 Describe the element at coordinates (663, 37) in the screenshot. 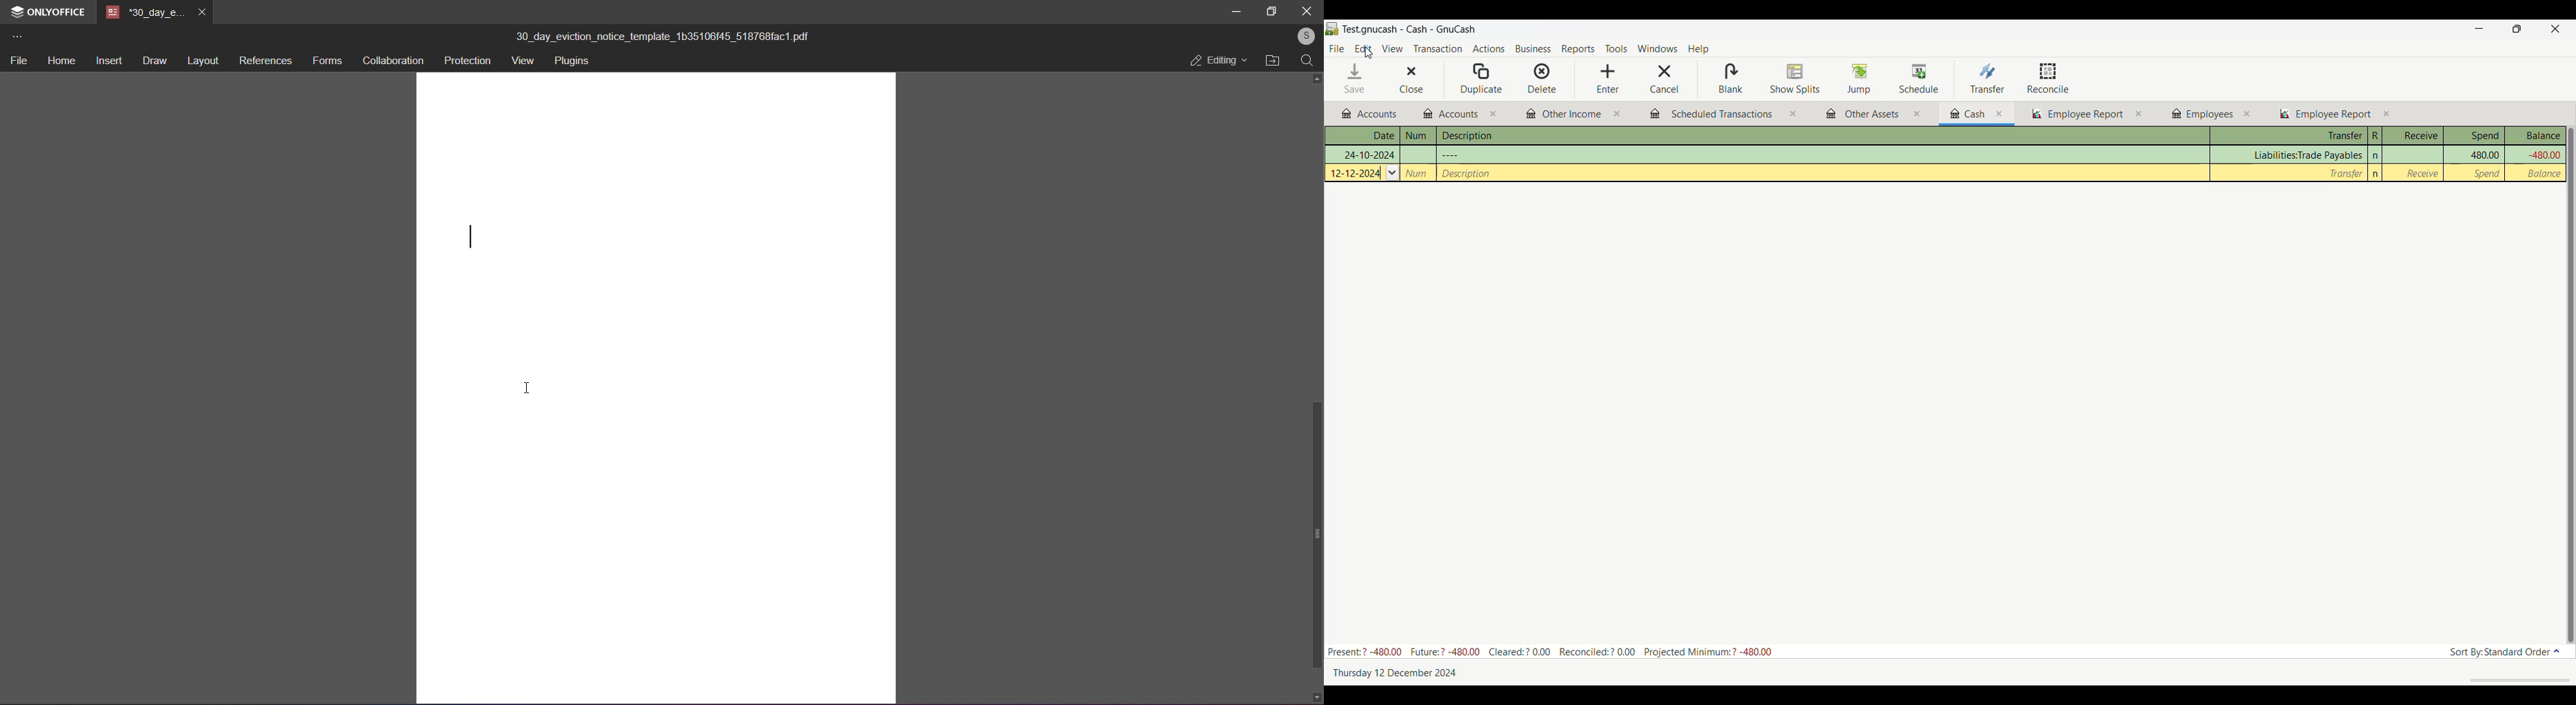

I see `title` at that location.